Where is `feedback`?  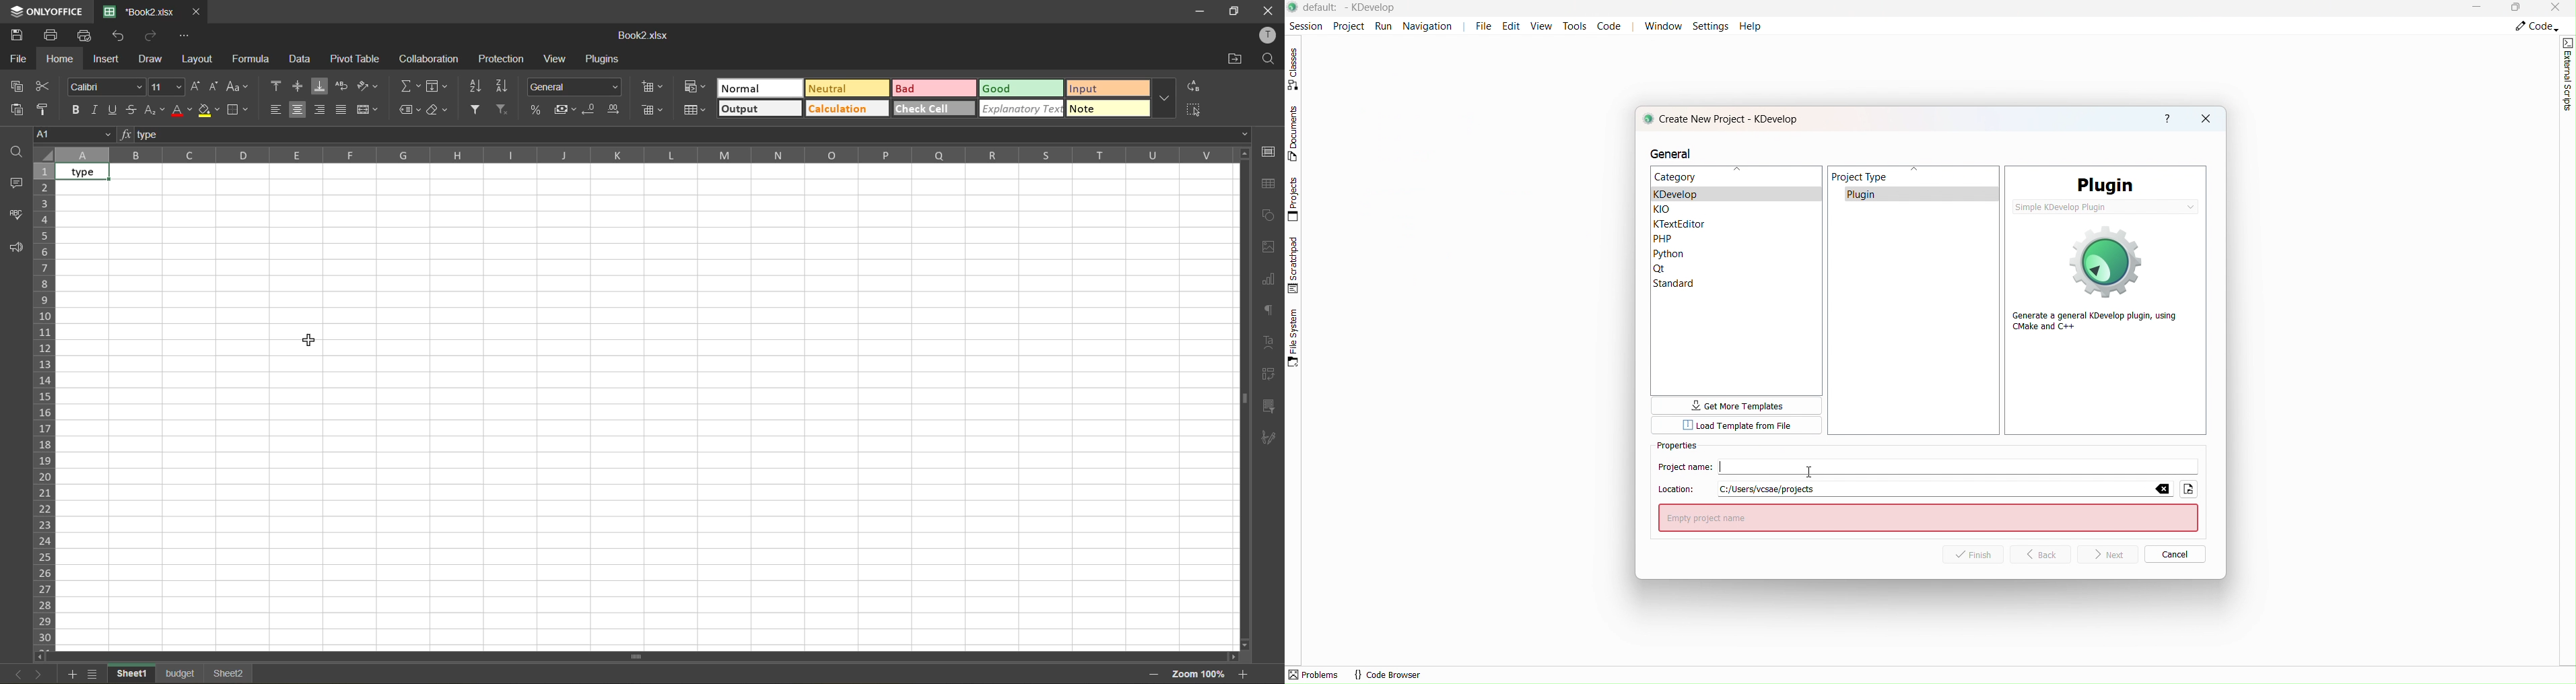
feedback is located at coordinates (17, 249).